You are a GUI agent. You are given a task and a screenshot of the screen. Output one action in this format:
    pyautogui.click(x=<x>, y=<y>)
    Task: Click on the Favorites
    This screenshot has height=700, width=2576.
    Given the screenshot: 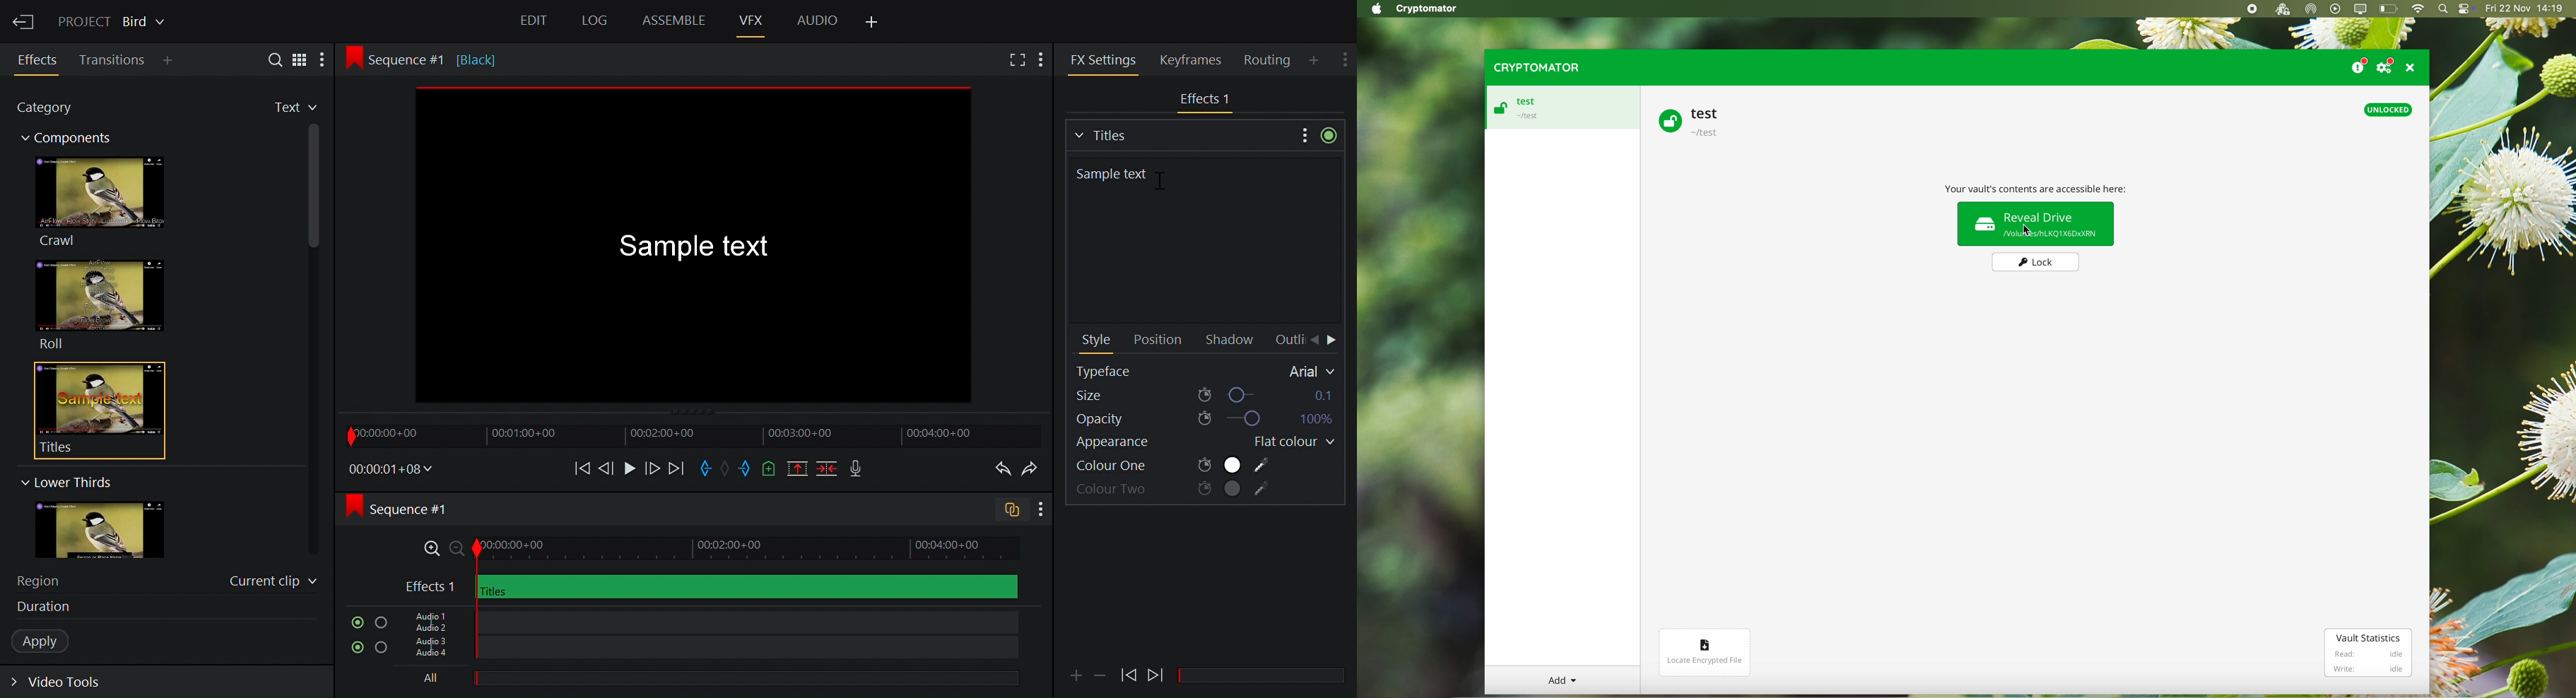 What is the action you would take?
    pyautogui.click(x=283, y=108)
    